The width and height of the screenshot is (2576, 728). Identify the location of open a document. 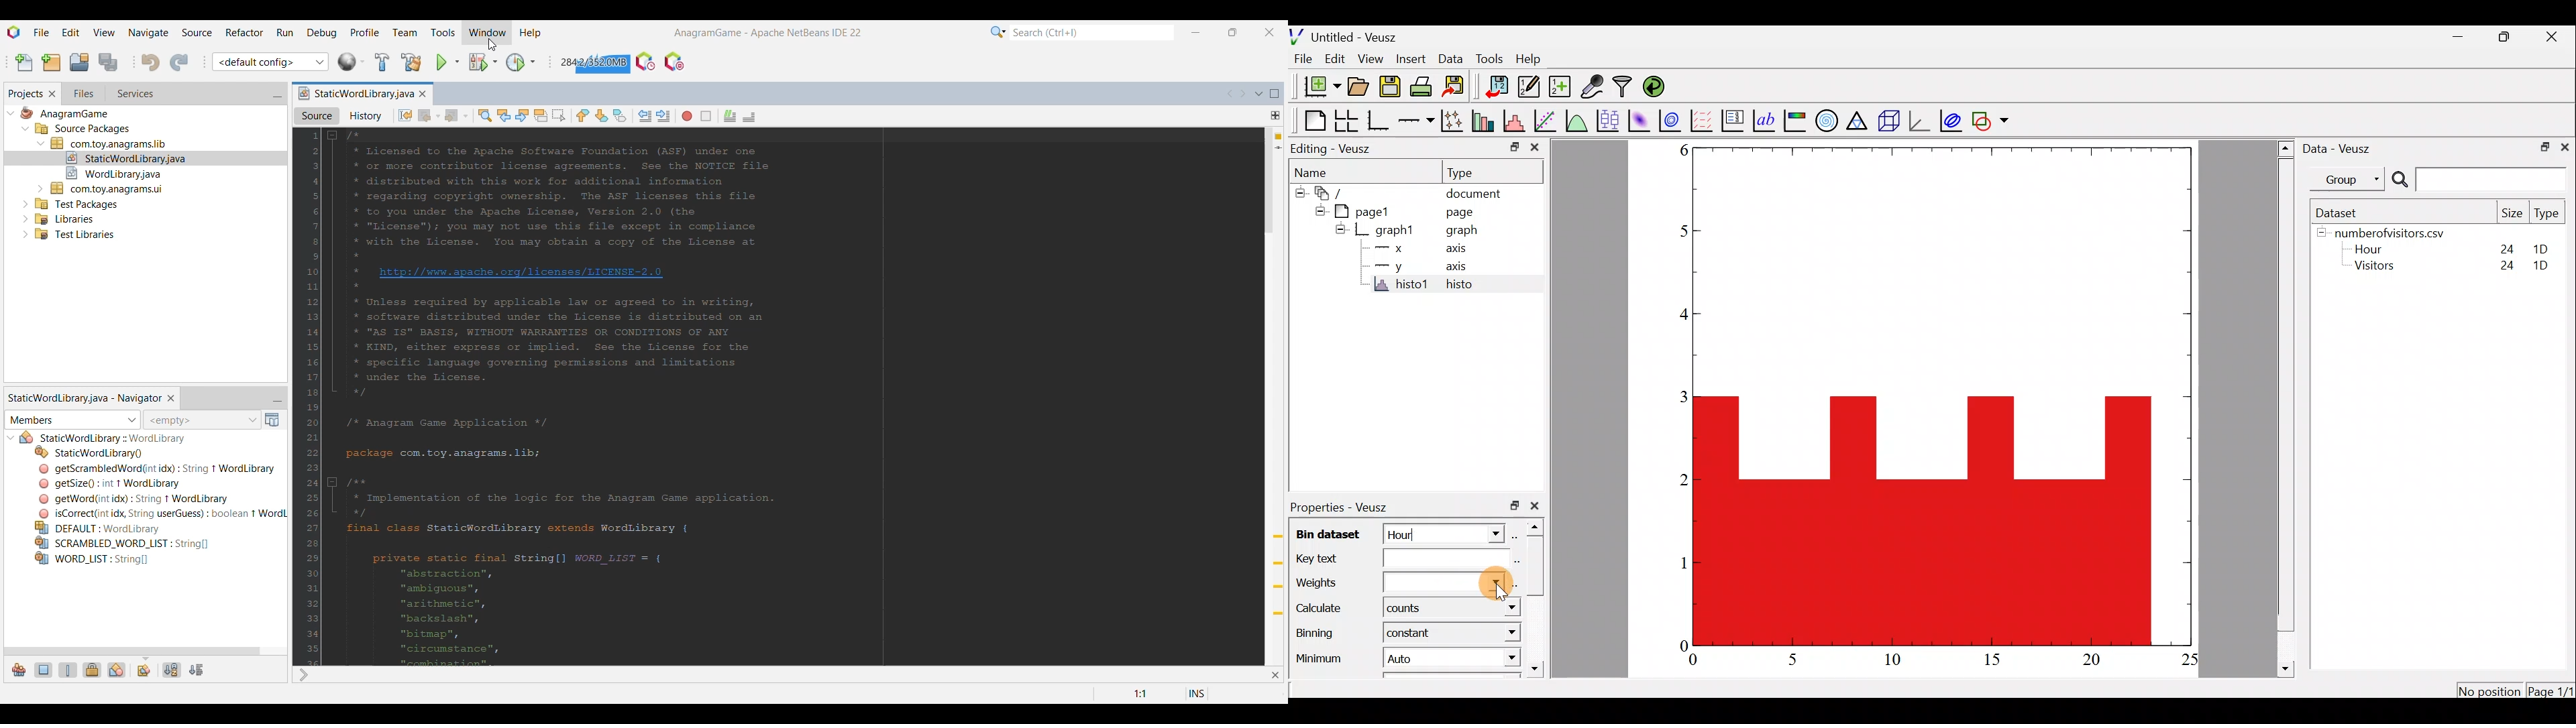
(1357, 86).